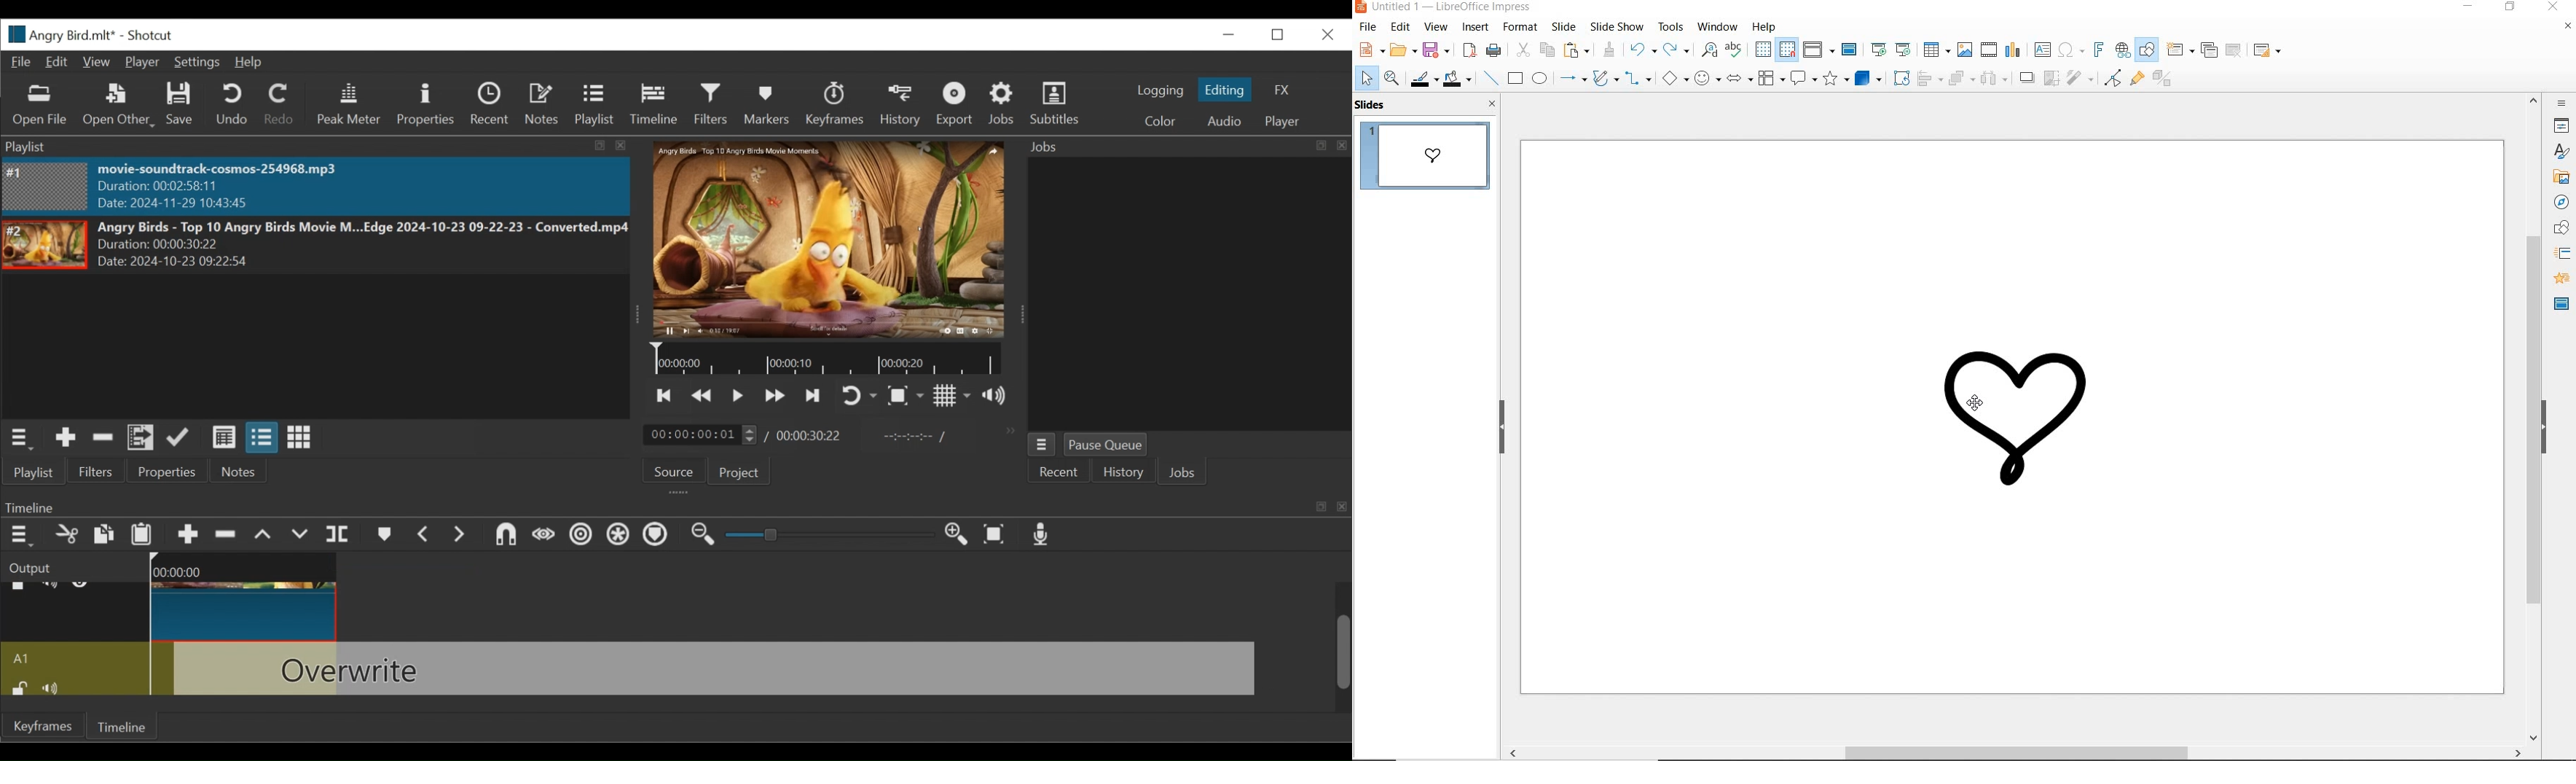 Image resolution: width=2576 pixels, height=784 pixels. I want to click on Add the source to the playlist, so click(66, 438).